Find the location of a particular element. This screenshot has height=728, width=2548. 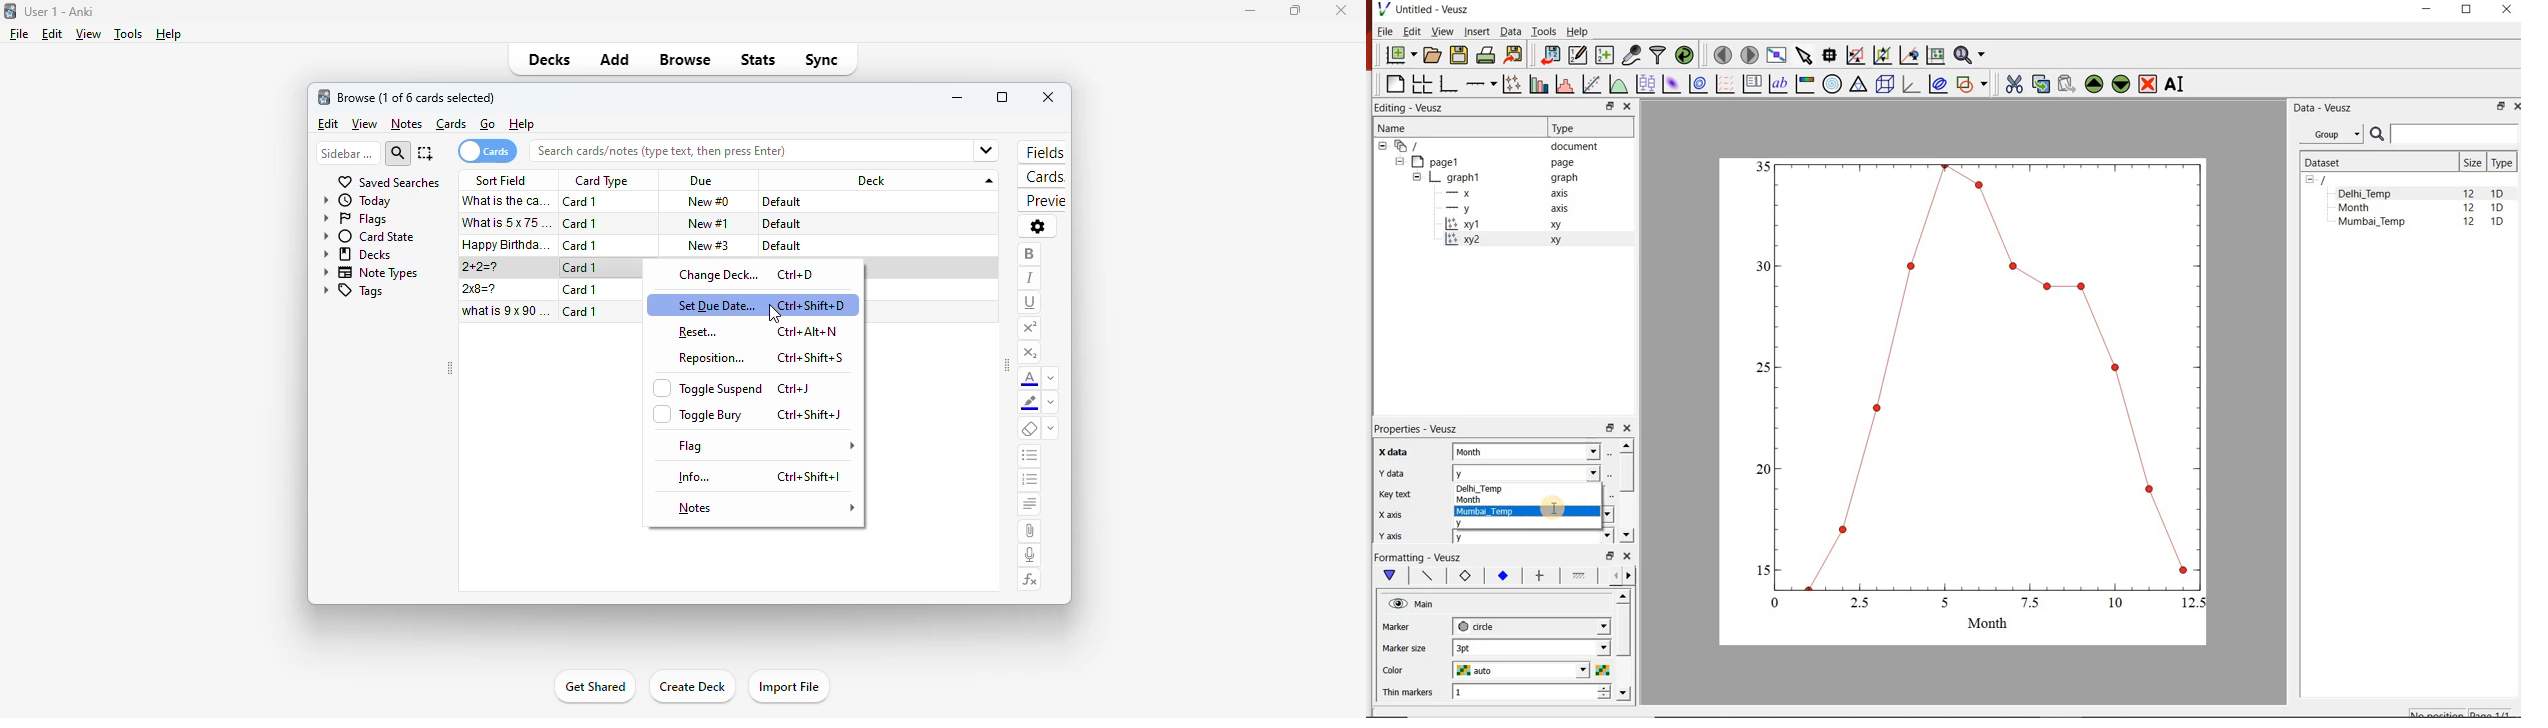

reposition is located at coordinates (711, 358).